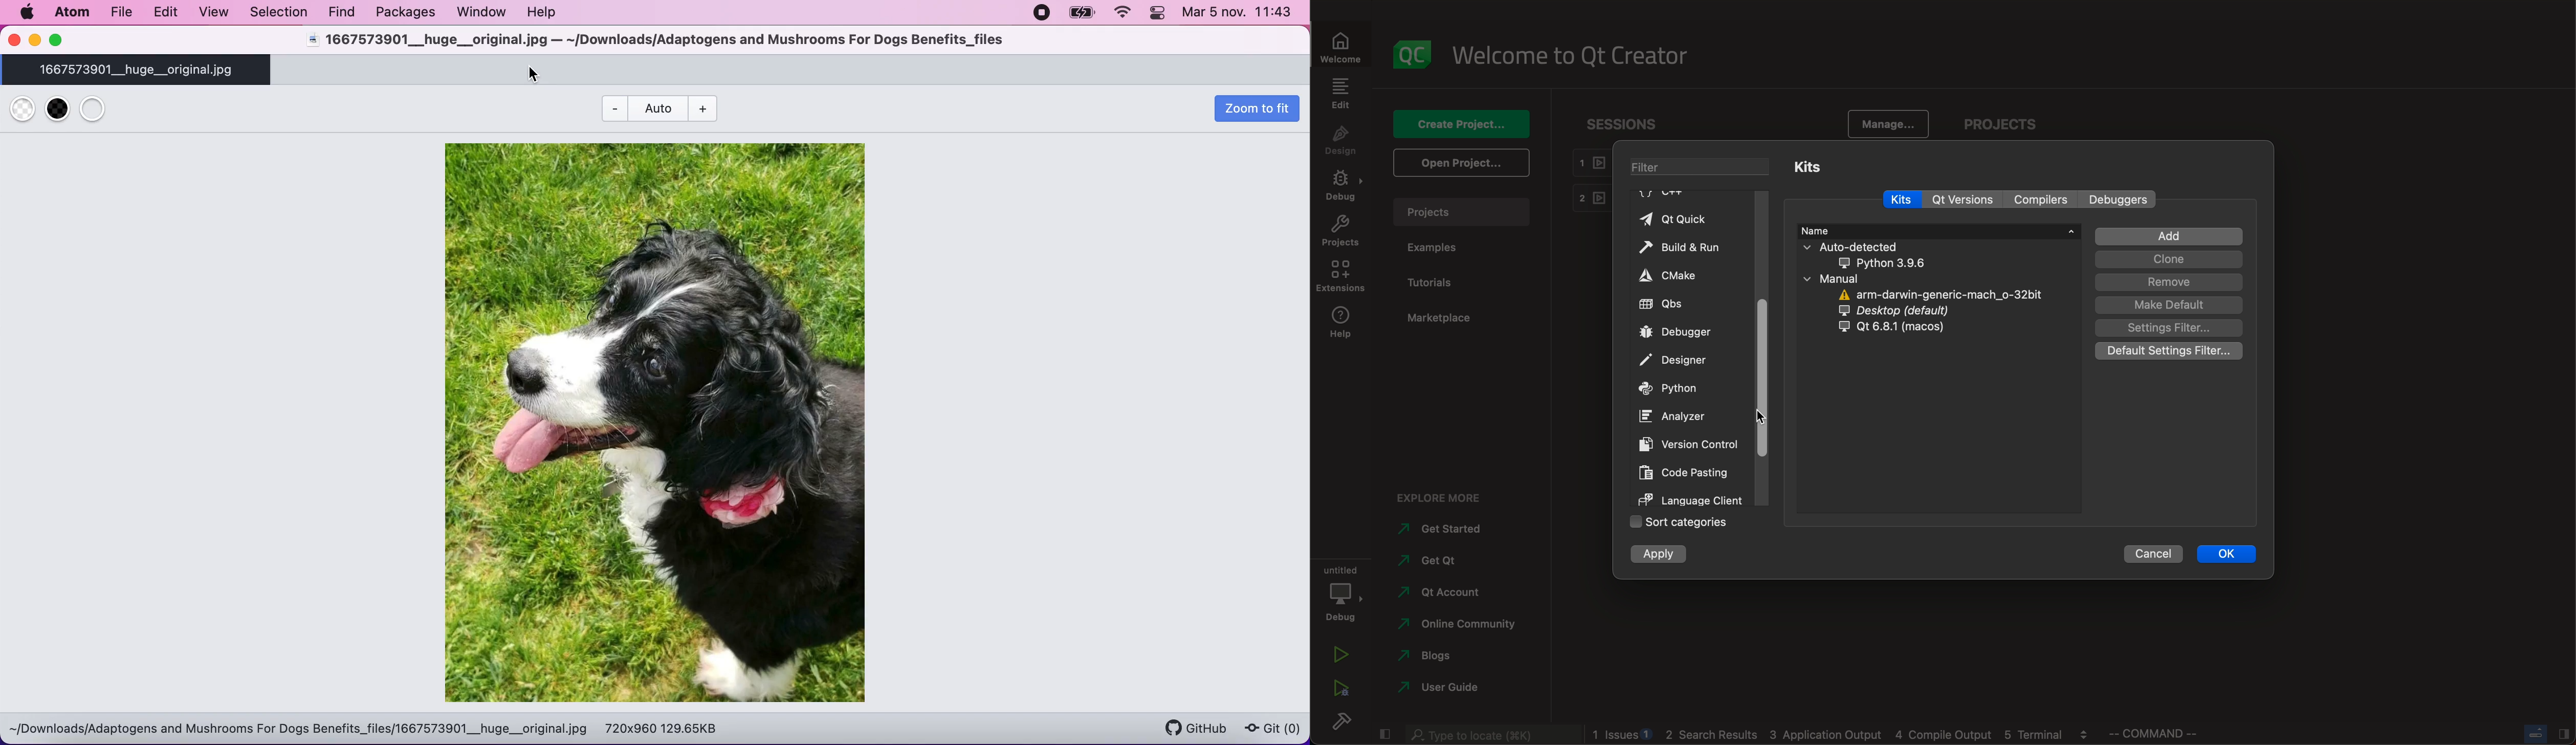 The width and height of the screenshot is (2576, 756). What do you see at coordinates (71, 15) in the screenshot?
I see `atom` at bounding box center [71, 15].